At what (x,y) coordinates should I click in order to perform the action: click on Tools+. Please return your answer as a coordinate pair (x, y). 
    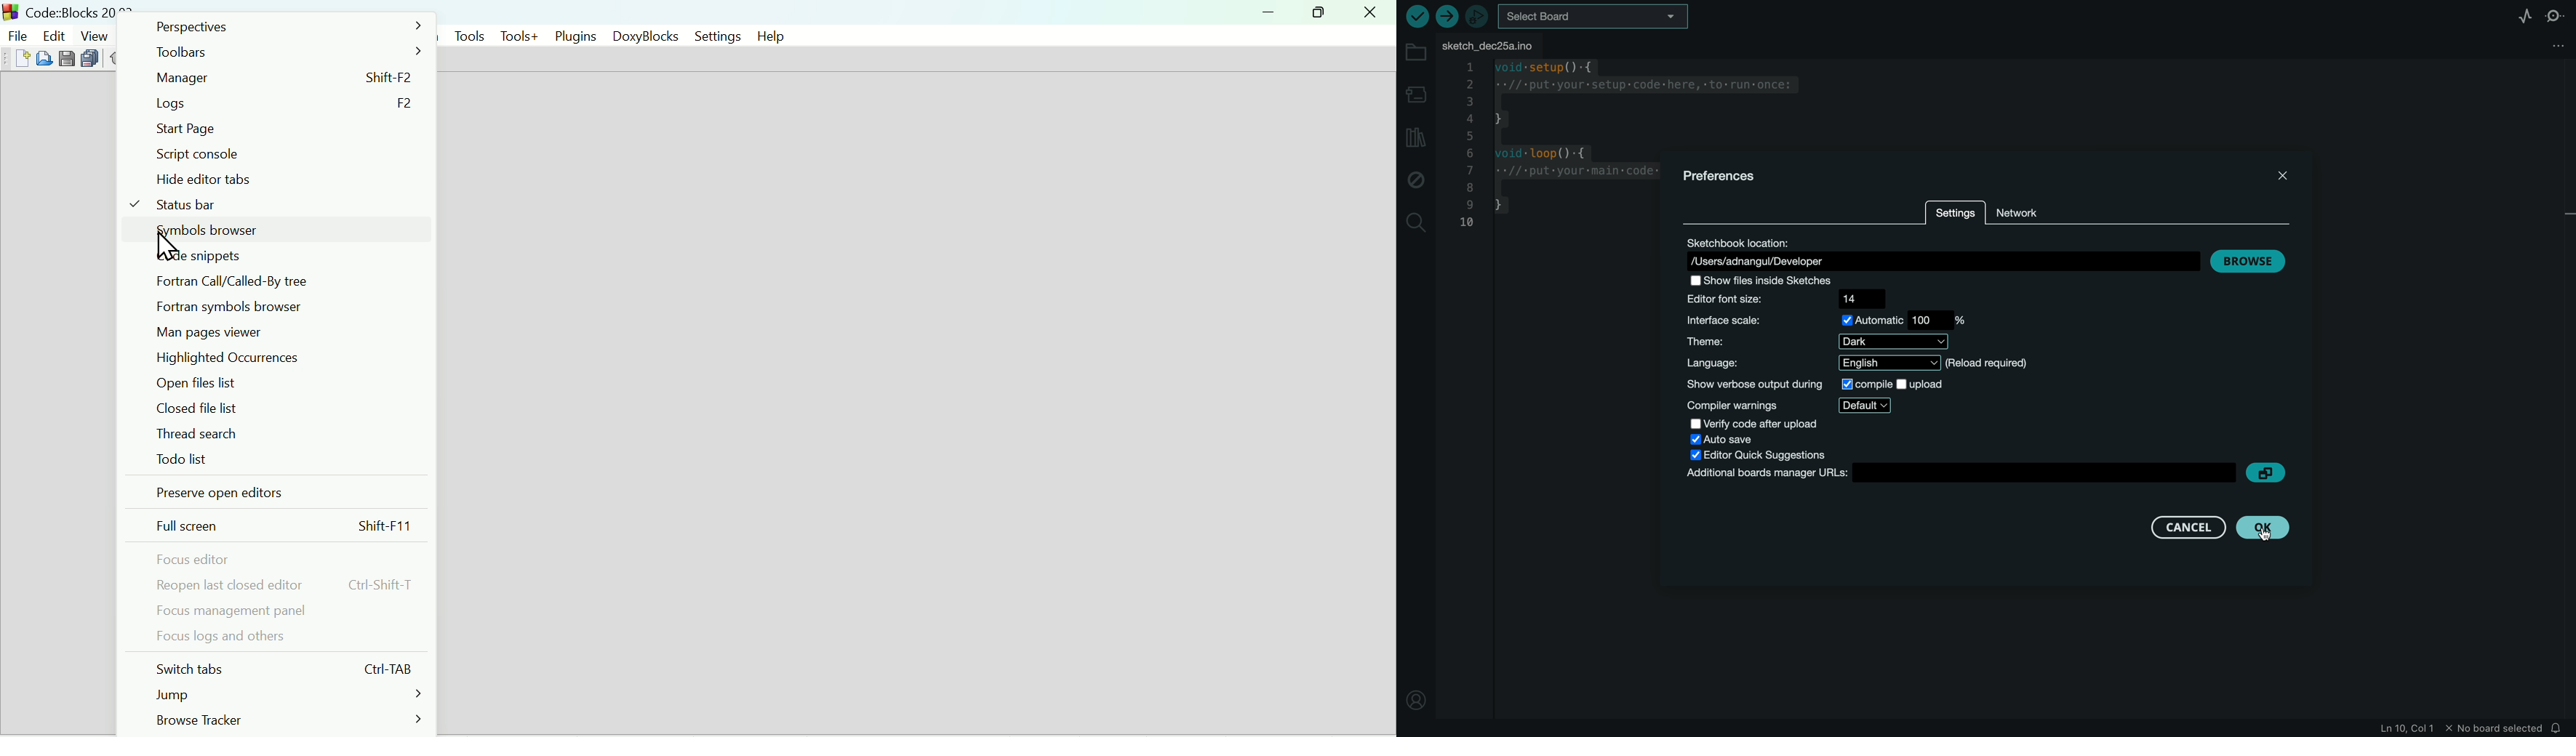
    Looking at the image, I should click on (519, 36).